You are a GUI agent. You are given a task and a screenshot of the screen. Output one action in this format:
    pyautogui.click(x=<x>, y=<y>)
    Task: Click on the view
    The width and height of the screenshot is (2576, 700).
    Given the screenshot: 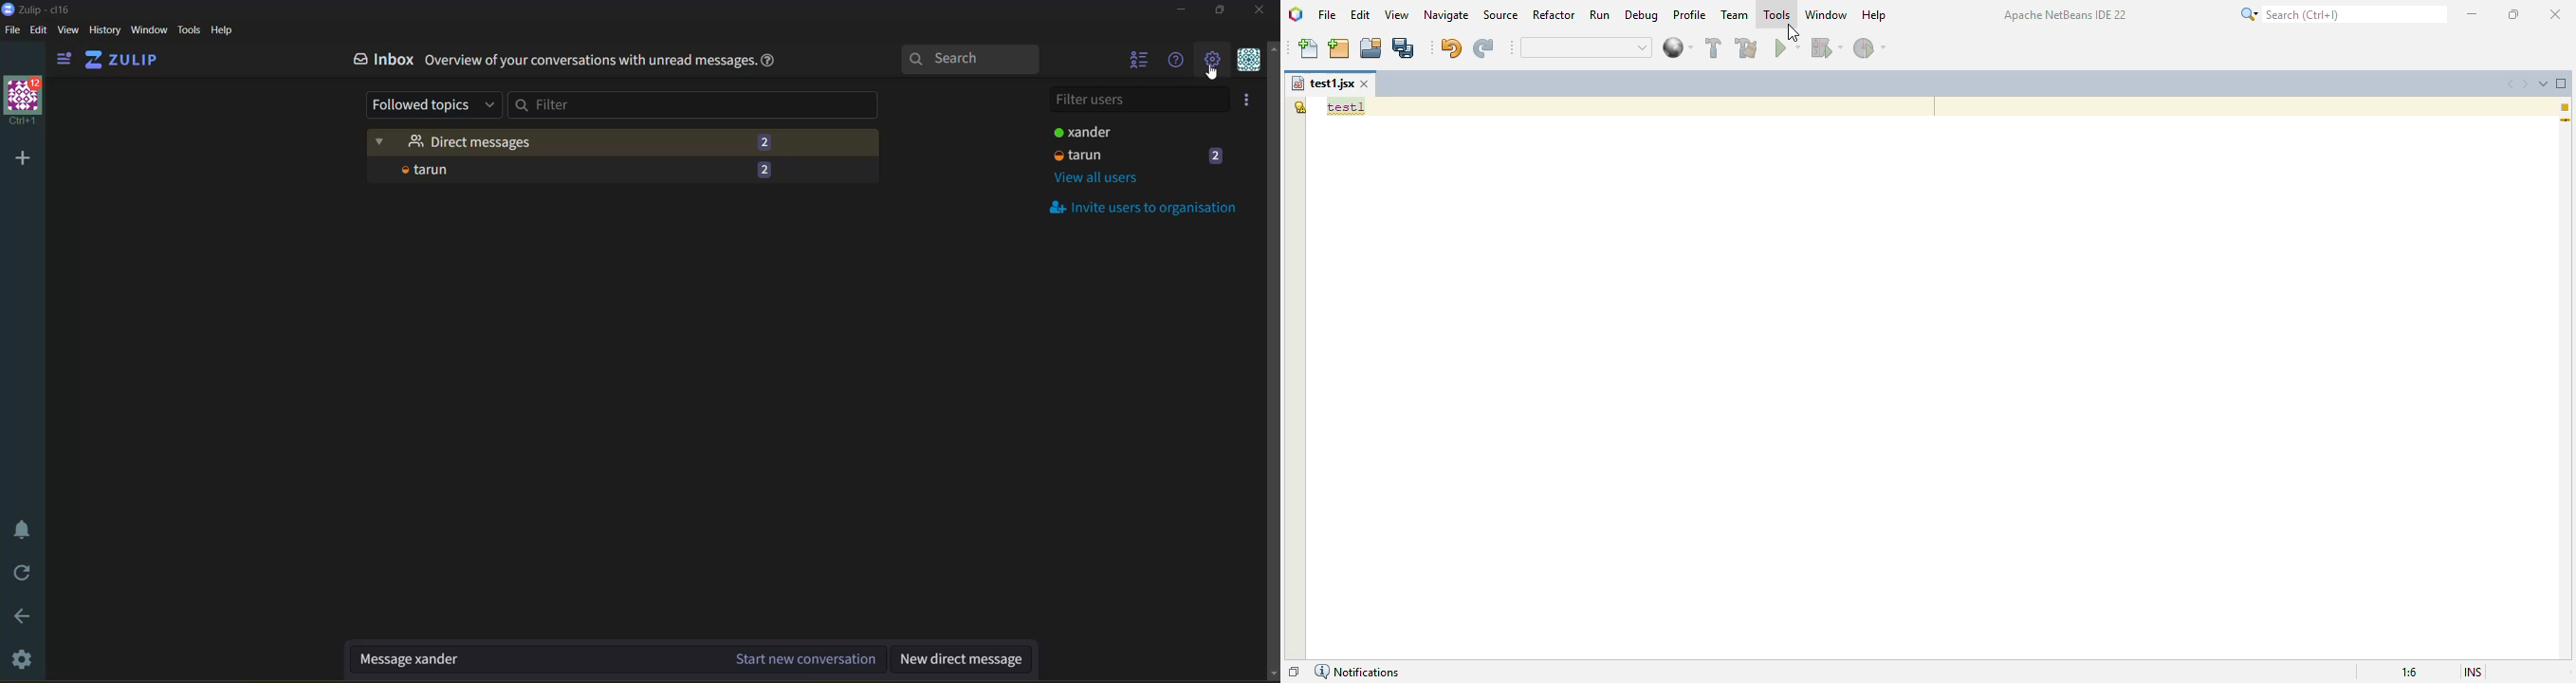 What is the action you would take?
    pyautogui.click(x=1397, y=15)
    